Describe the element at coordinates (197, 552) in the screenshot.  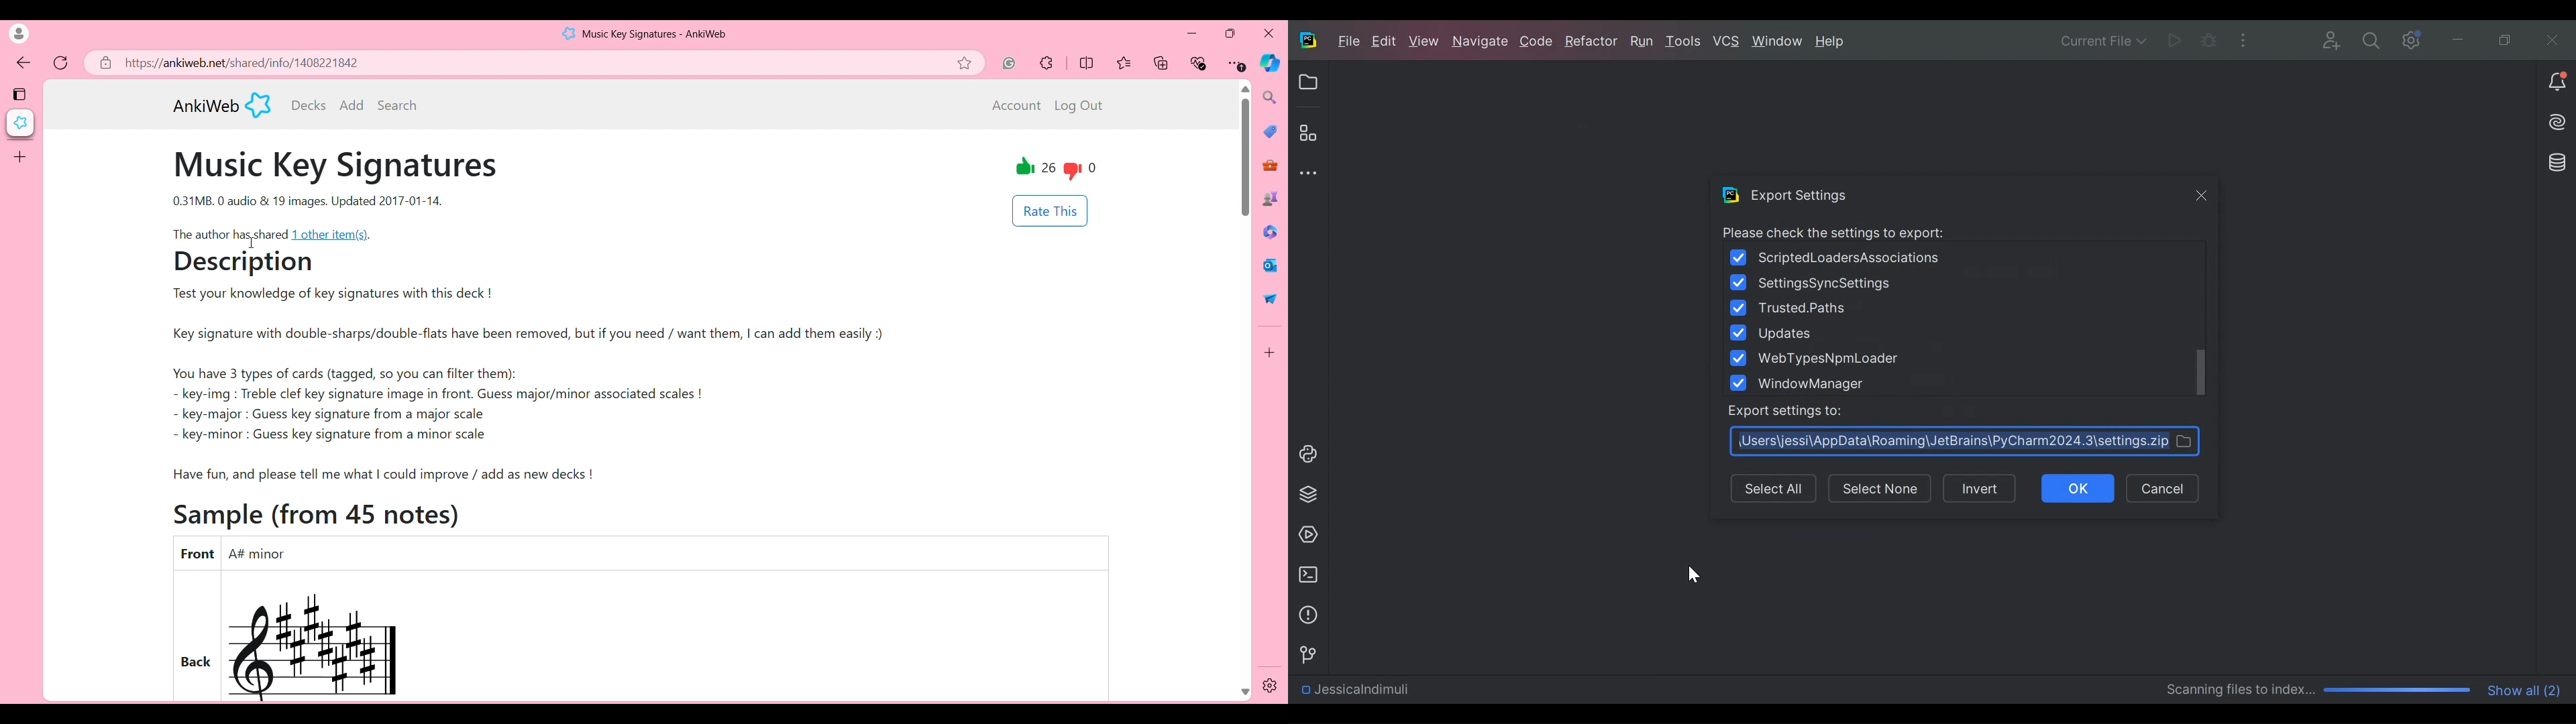
I see `Front` at that location.